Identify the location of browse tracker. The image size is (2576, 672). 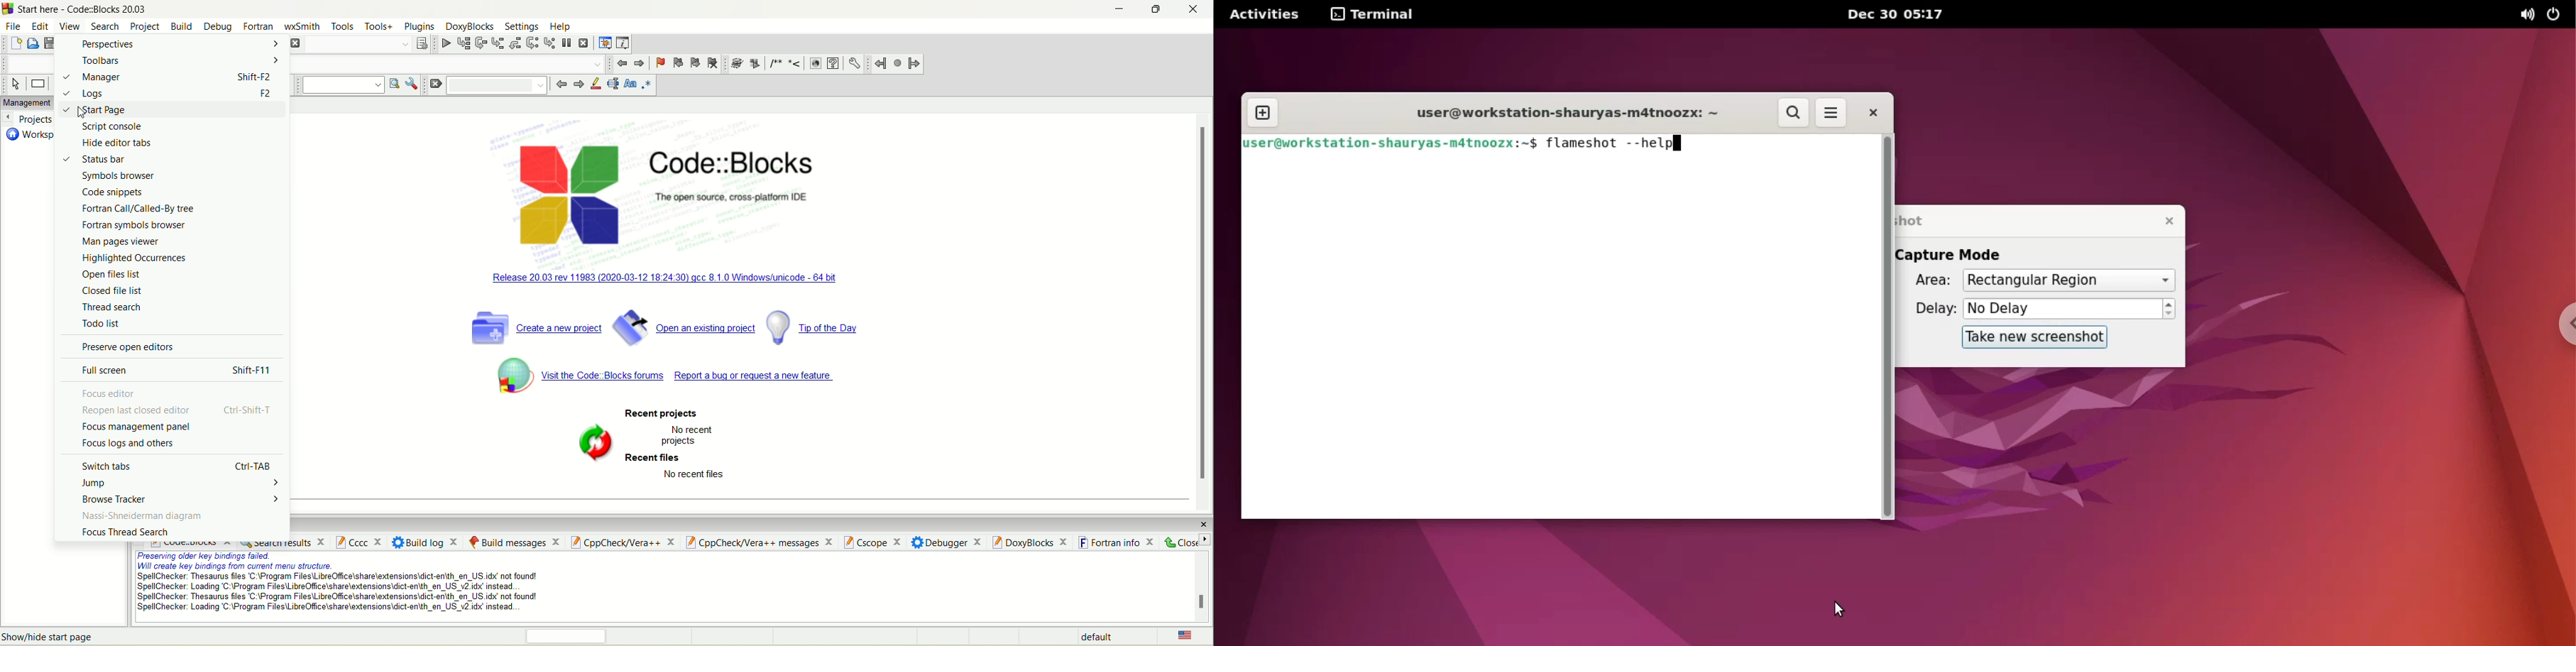
(180, 500).